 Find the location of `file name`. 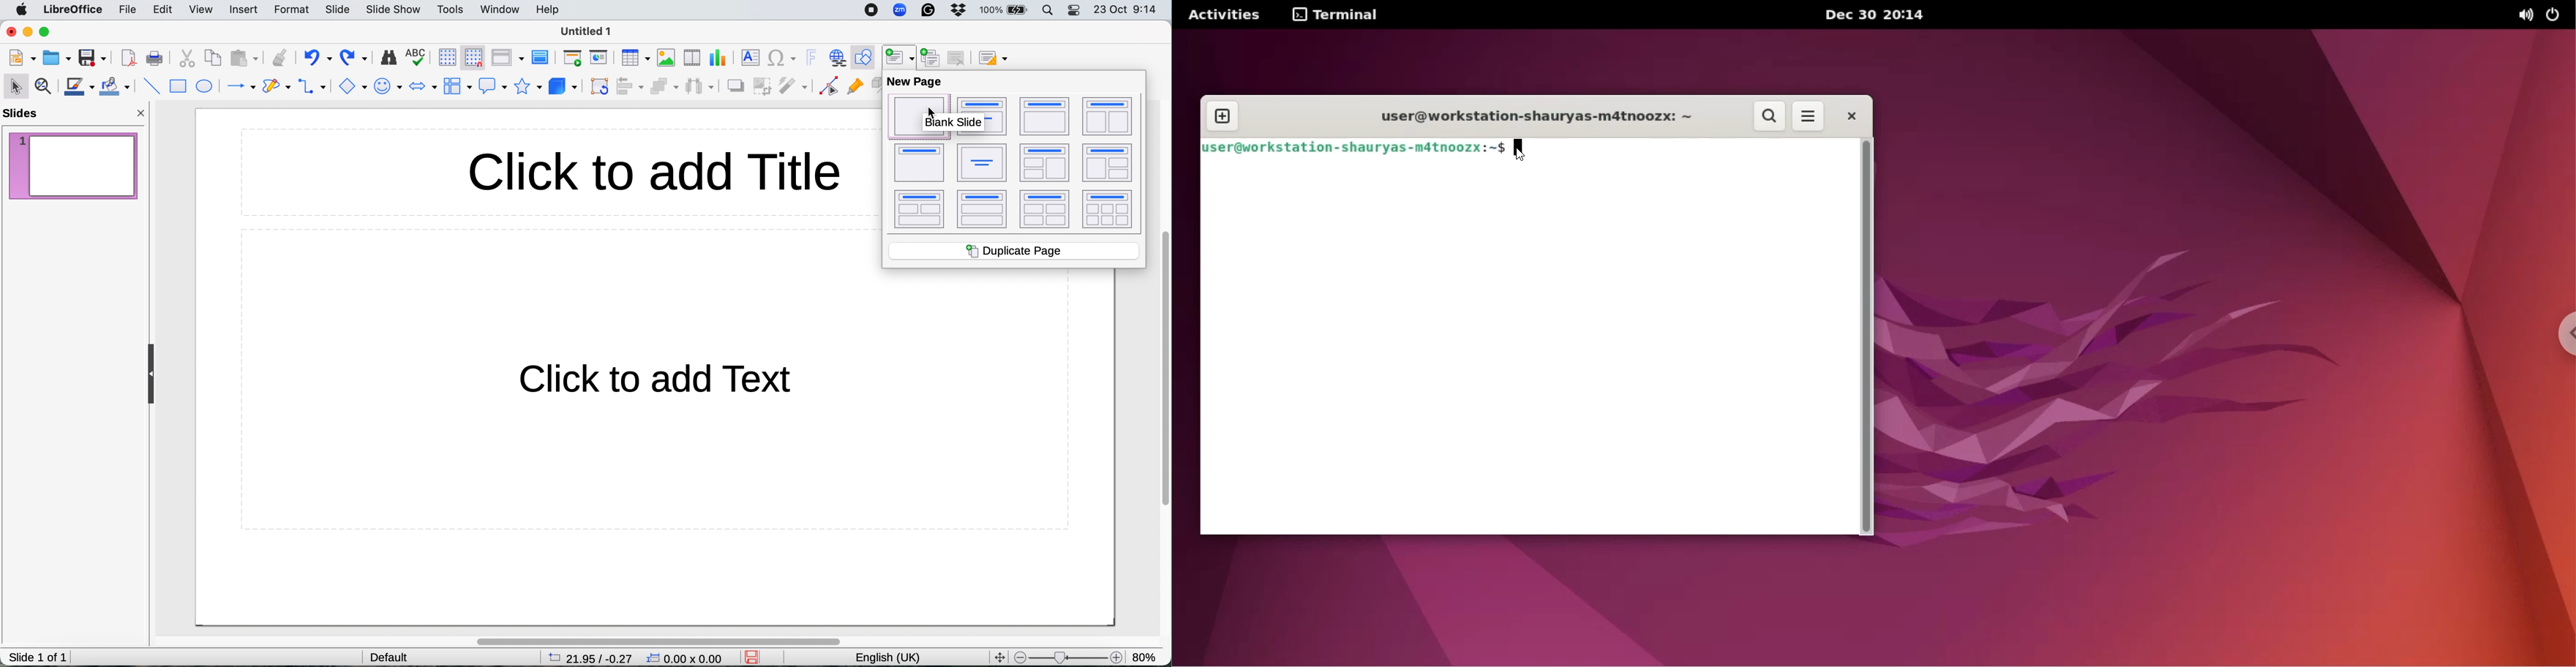

file name is located at coordinates (587, 31).